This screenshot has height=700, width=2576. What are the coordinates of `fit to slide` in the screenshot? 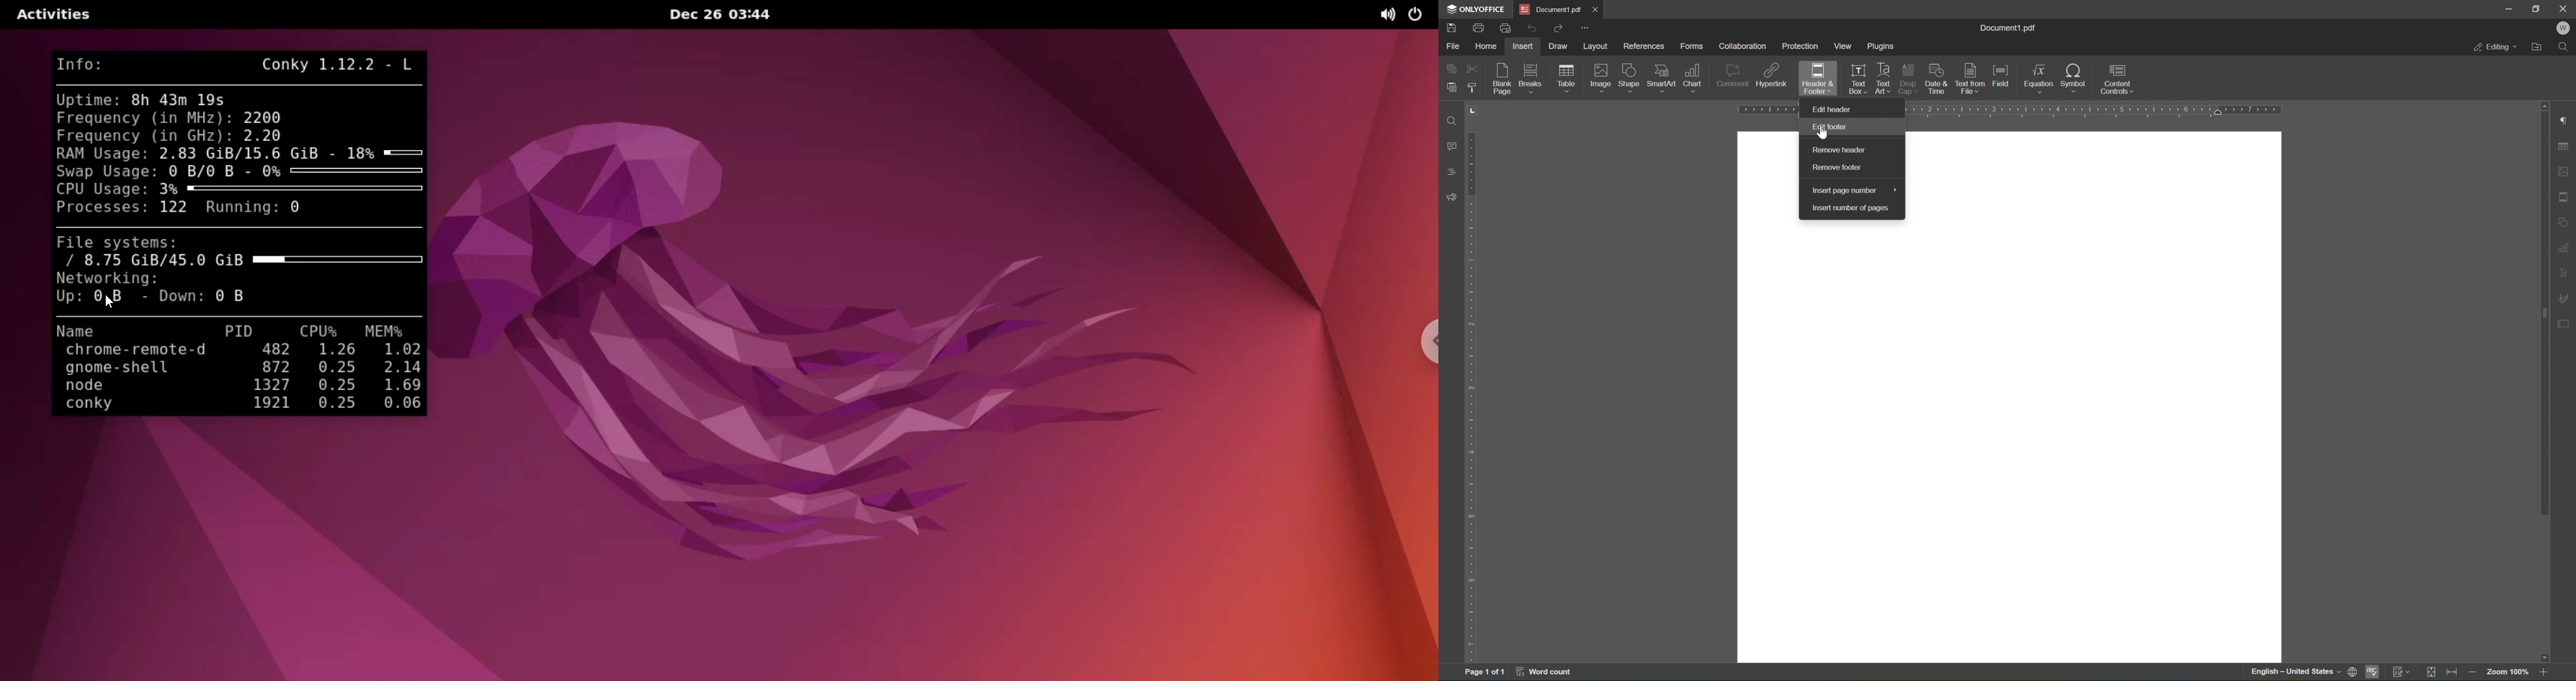 It's located at (2430, 673).